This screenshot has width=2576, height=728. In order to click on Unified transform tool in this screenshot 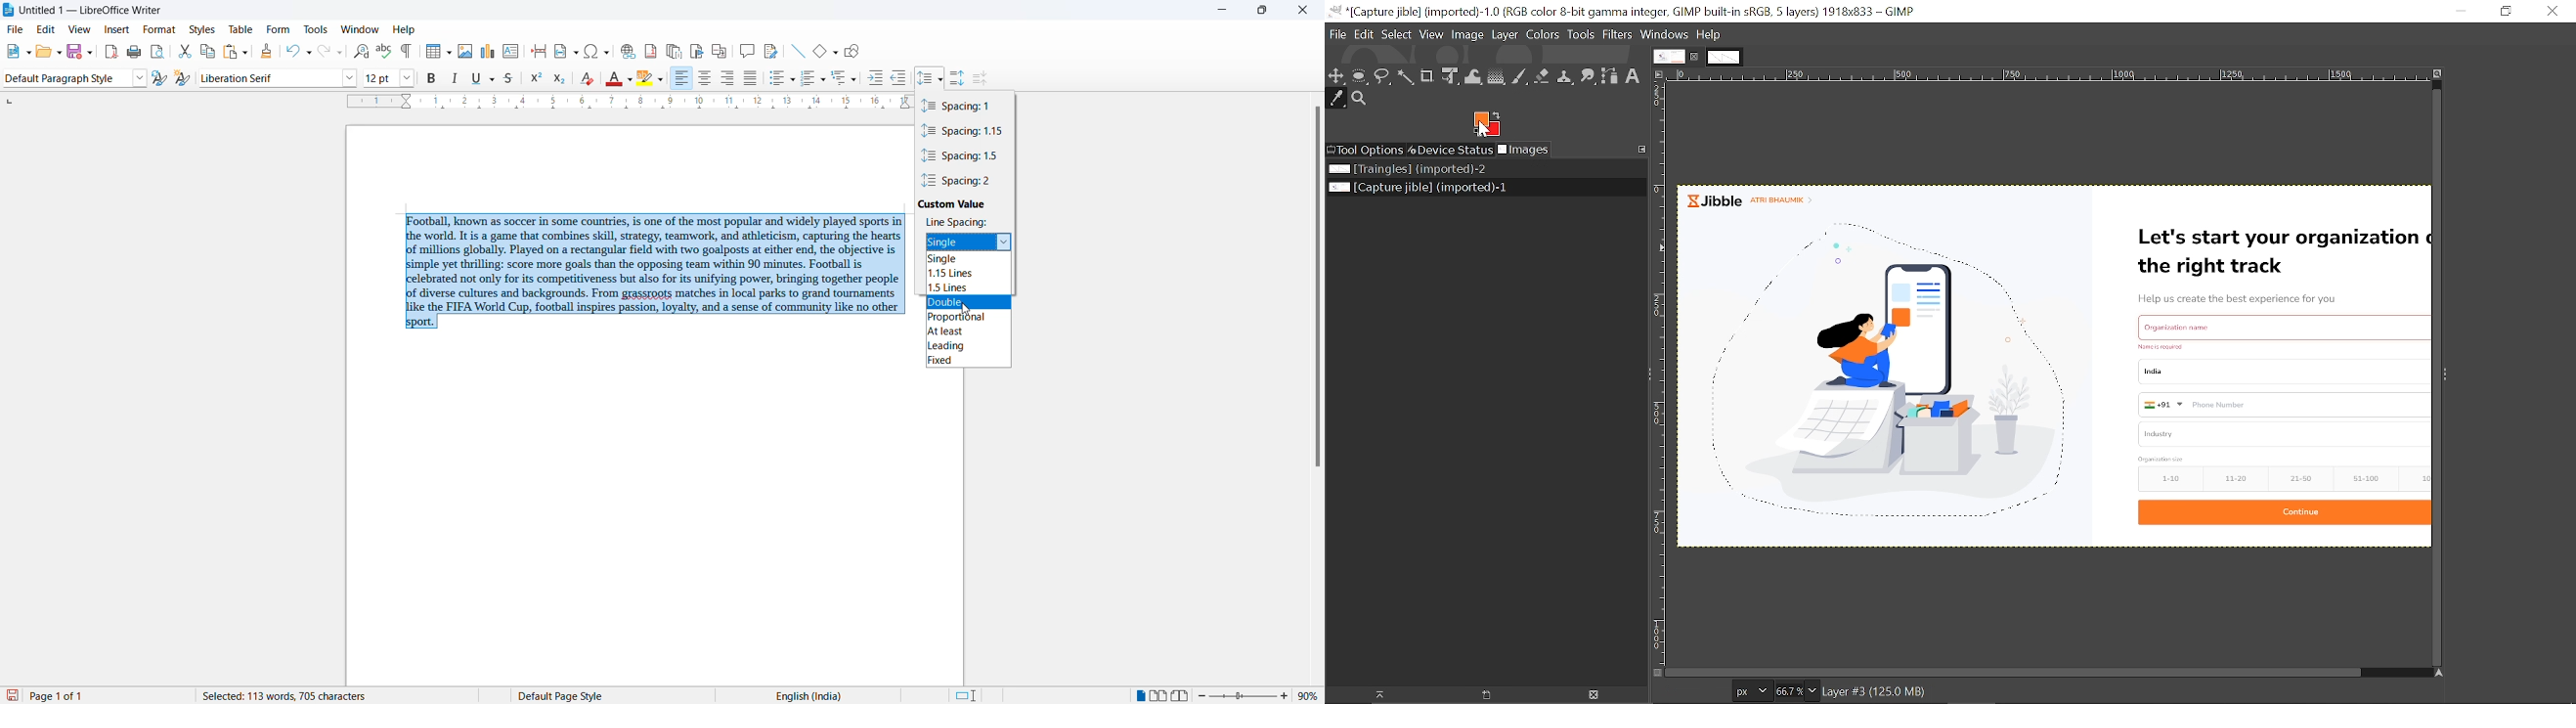, I will do `click(1449, 76)`.